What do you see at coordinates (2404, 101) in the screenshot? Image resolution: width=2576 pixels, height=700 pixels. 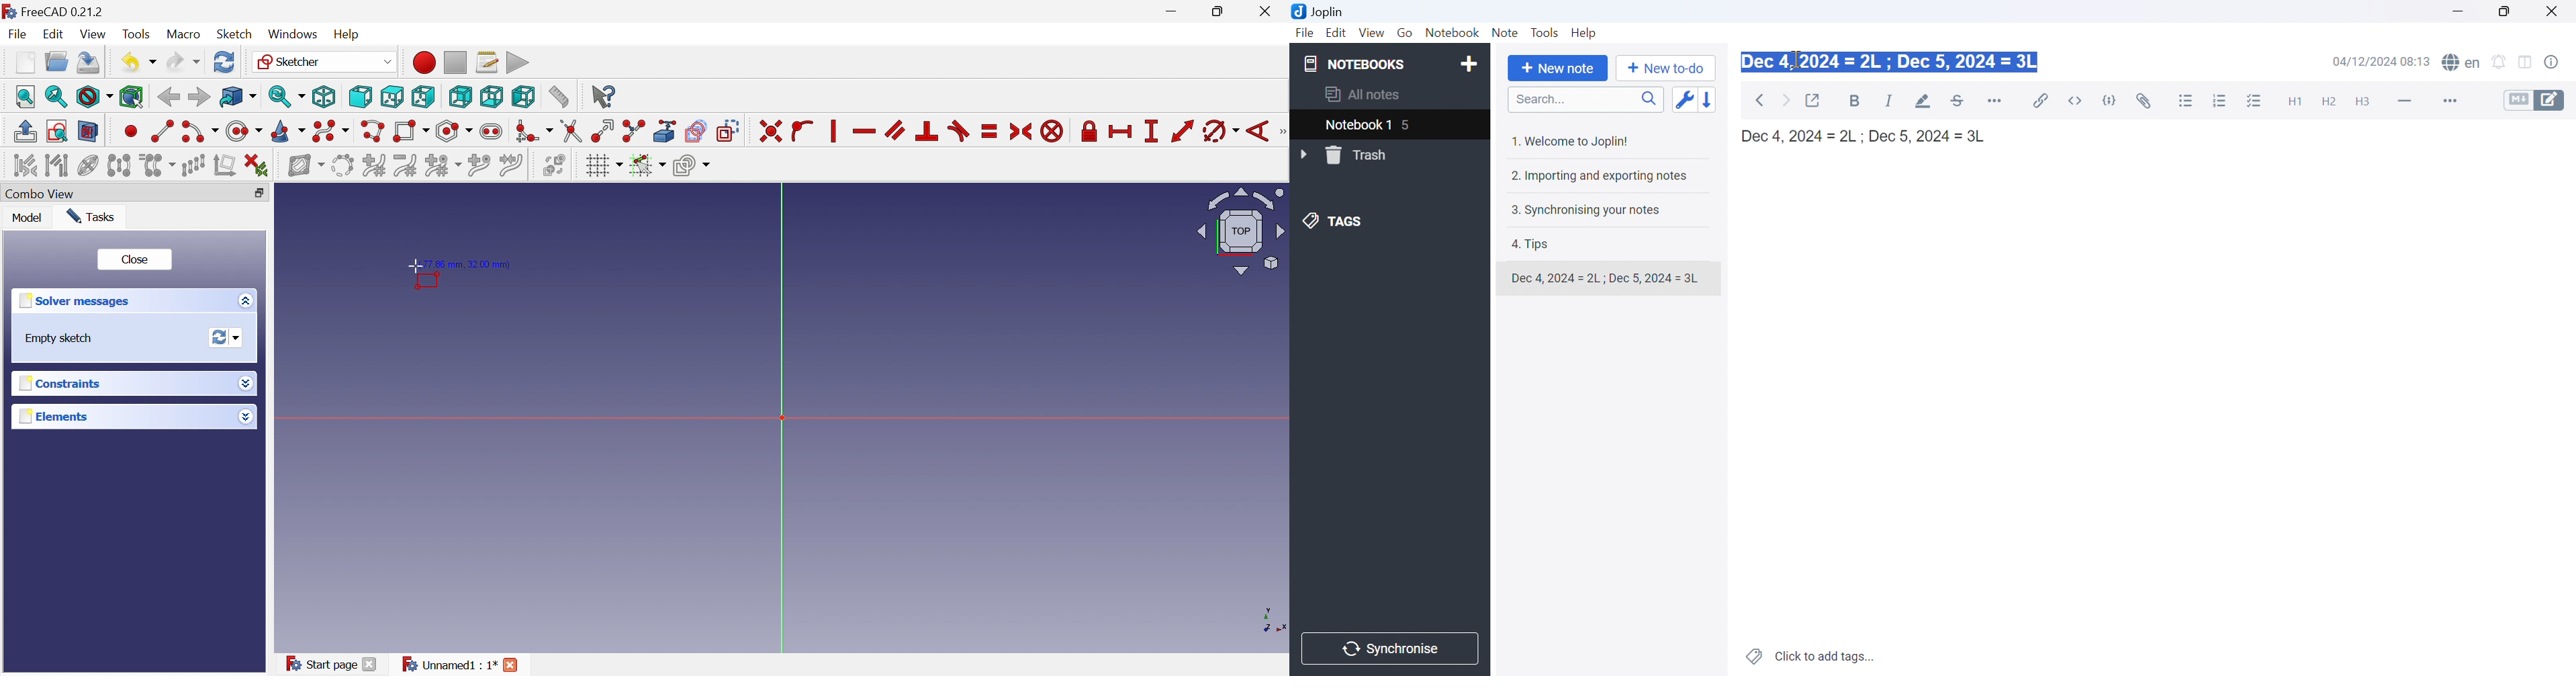 I see `Horizontal Line` at bounding box center [2404, 101].